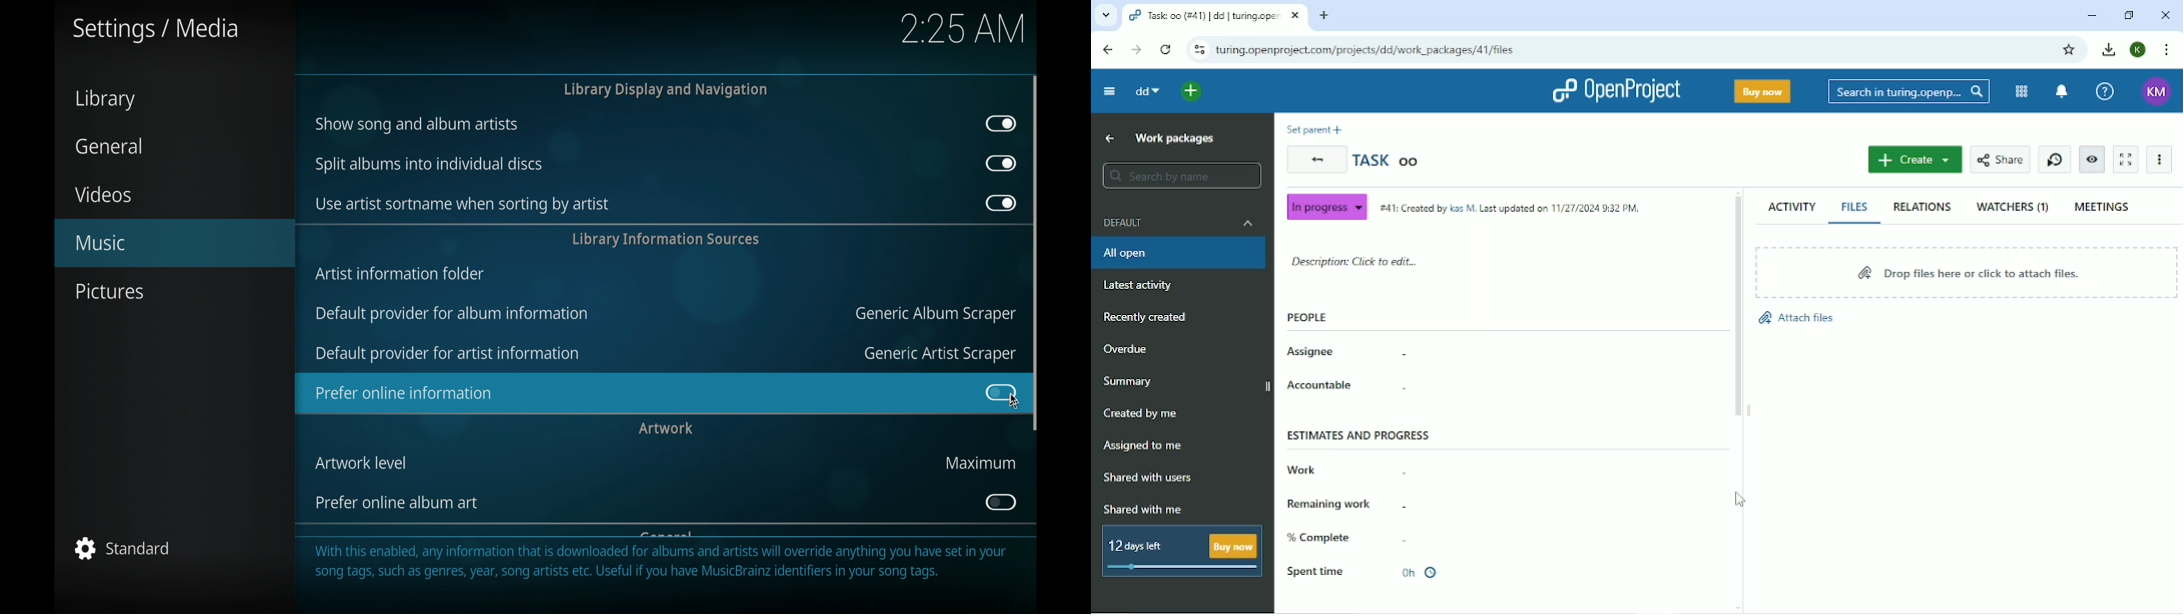  I want to click on prefer online information, so click(624, 393).